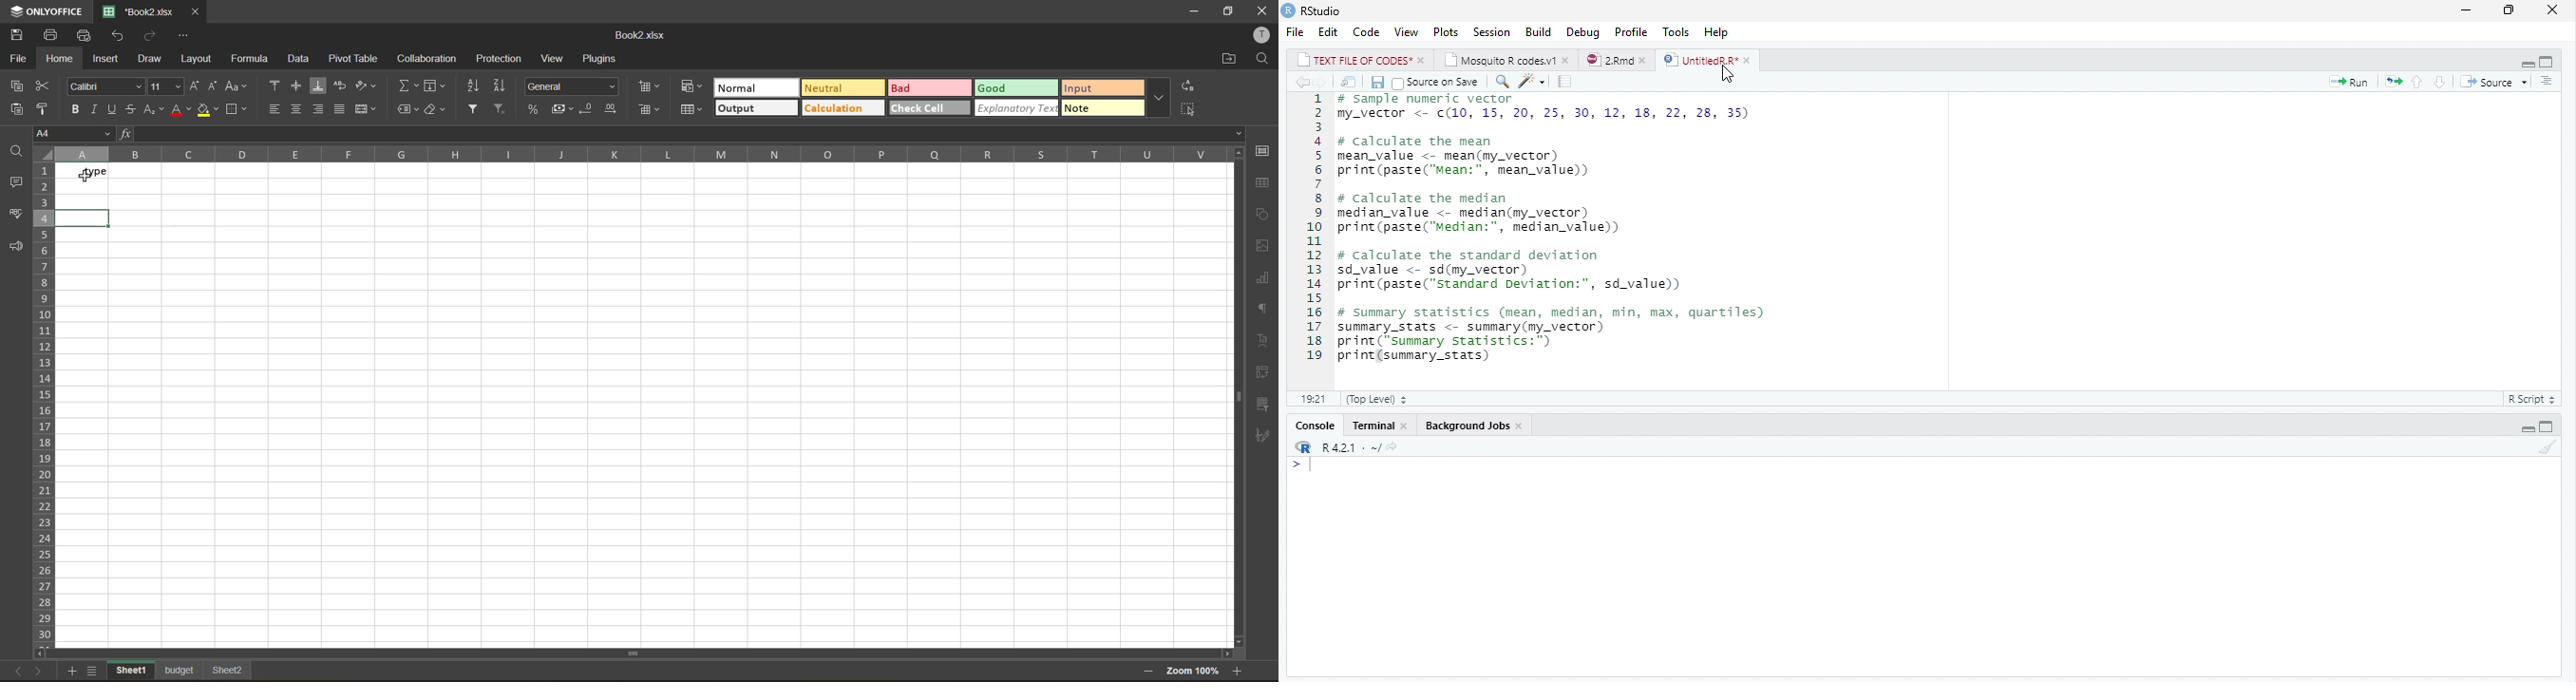  I want to click on build, so click(1539, 33).